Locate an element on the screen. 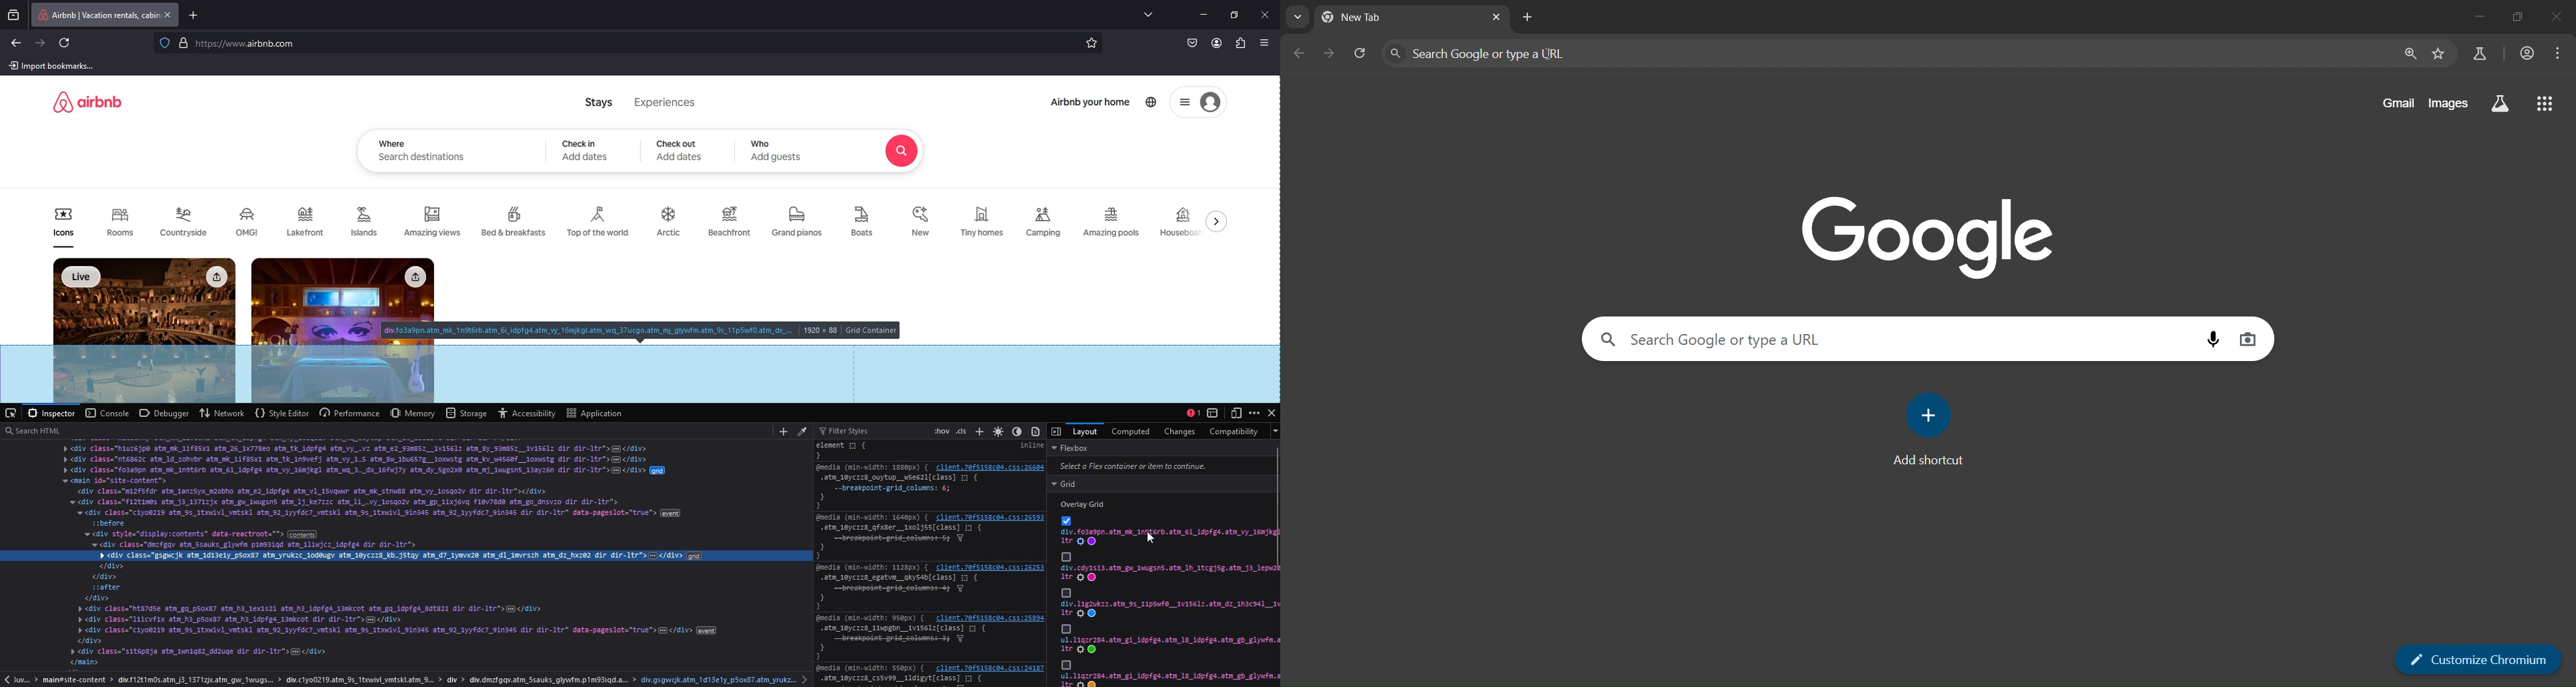  elements is located at coordinates (900, 492).